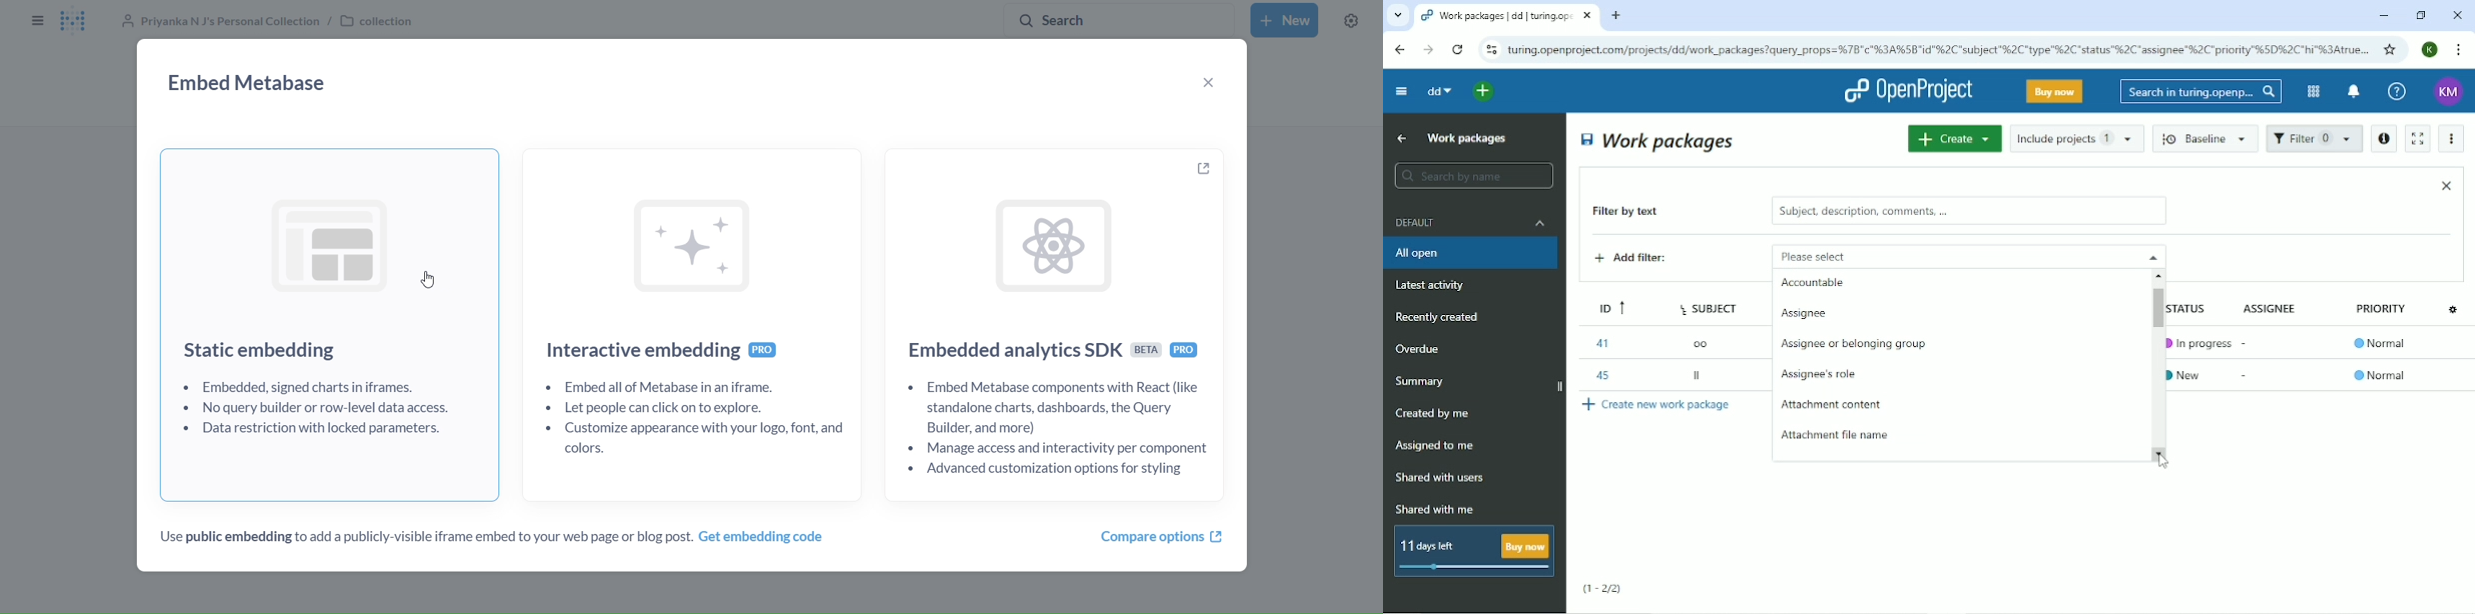 The width and height of the screenshot is (2492, 616). Describe the element at coordinates (2397, 92) in the screenshot. I see `Help` at that location.